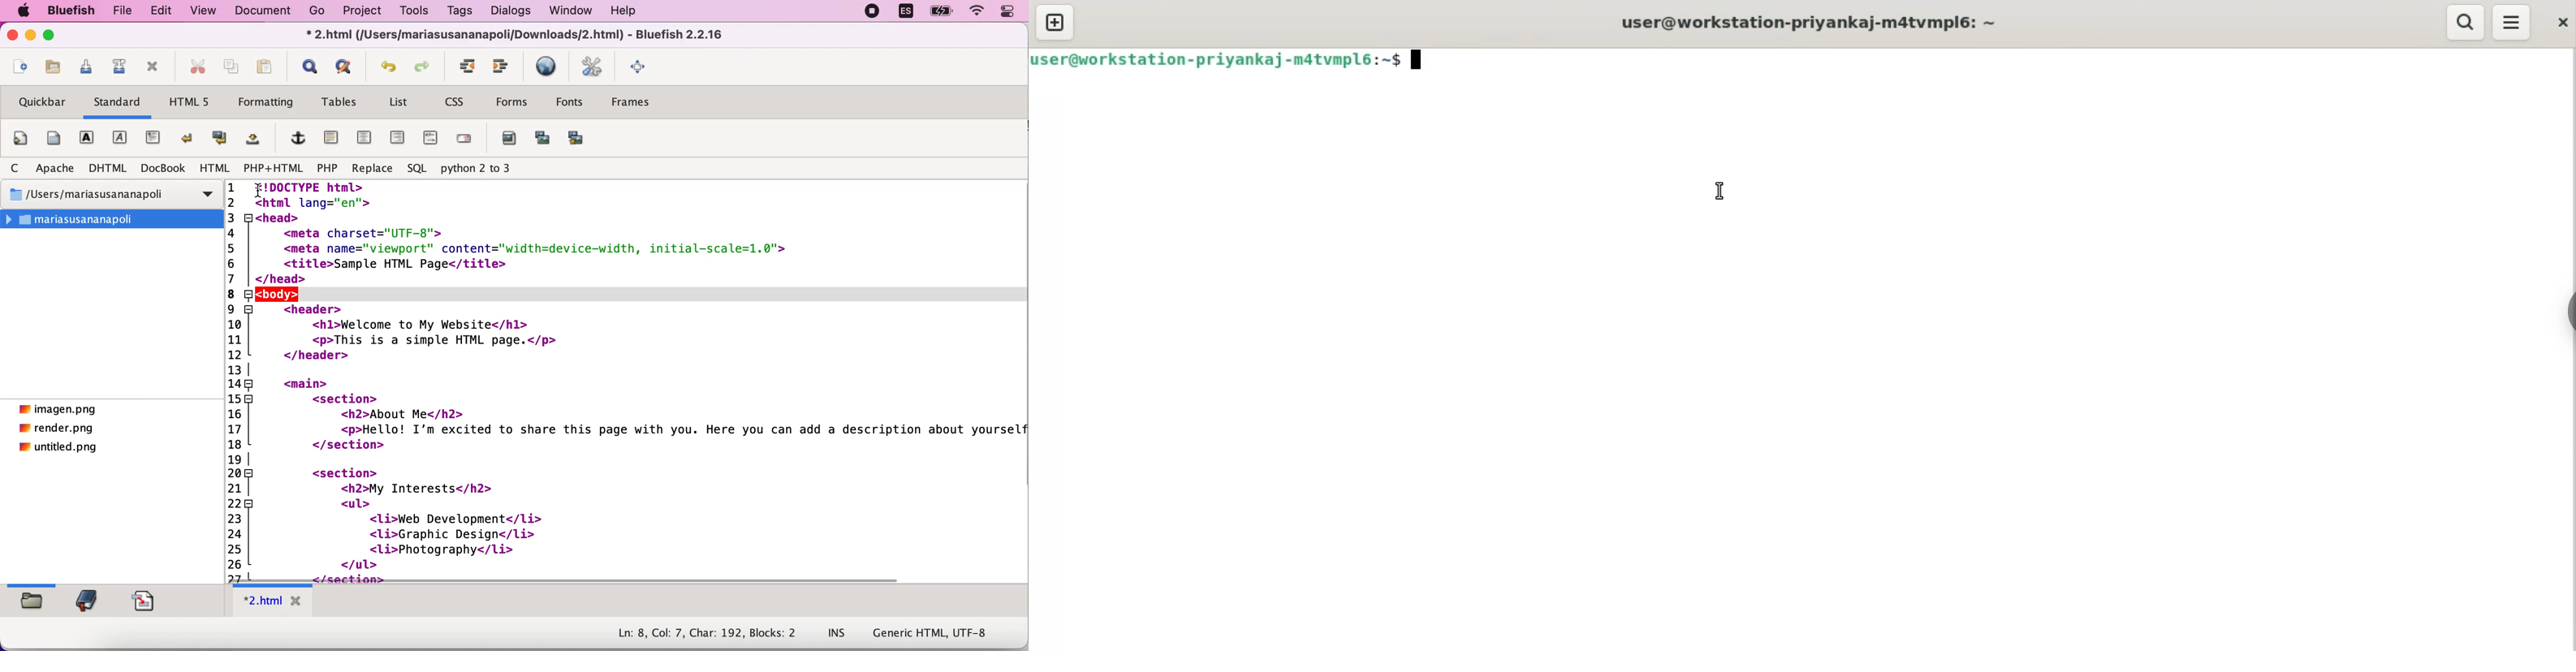 The height and width of the screenshot is (672, 2576). I want to click on Scroll bar, so click(613, 582).